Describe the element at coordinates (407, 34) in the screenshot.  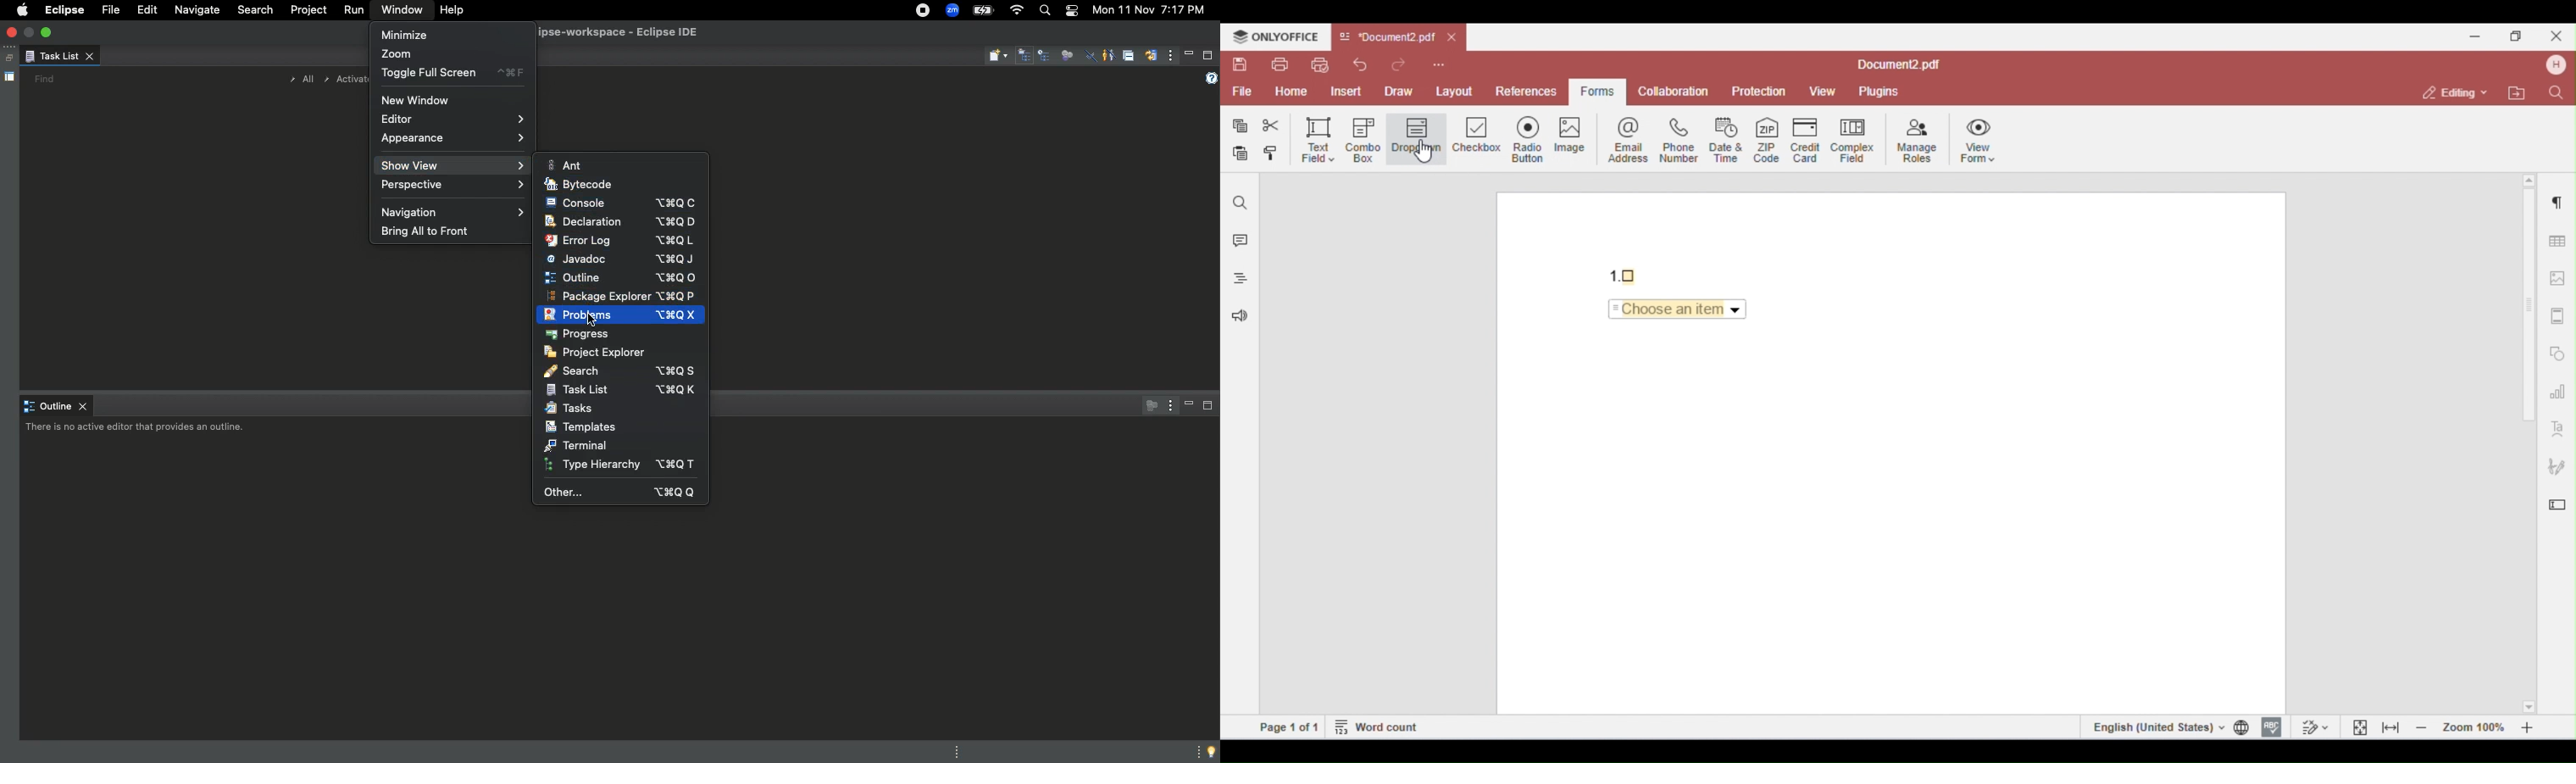
I see `Minimize` at that location.